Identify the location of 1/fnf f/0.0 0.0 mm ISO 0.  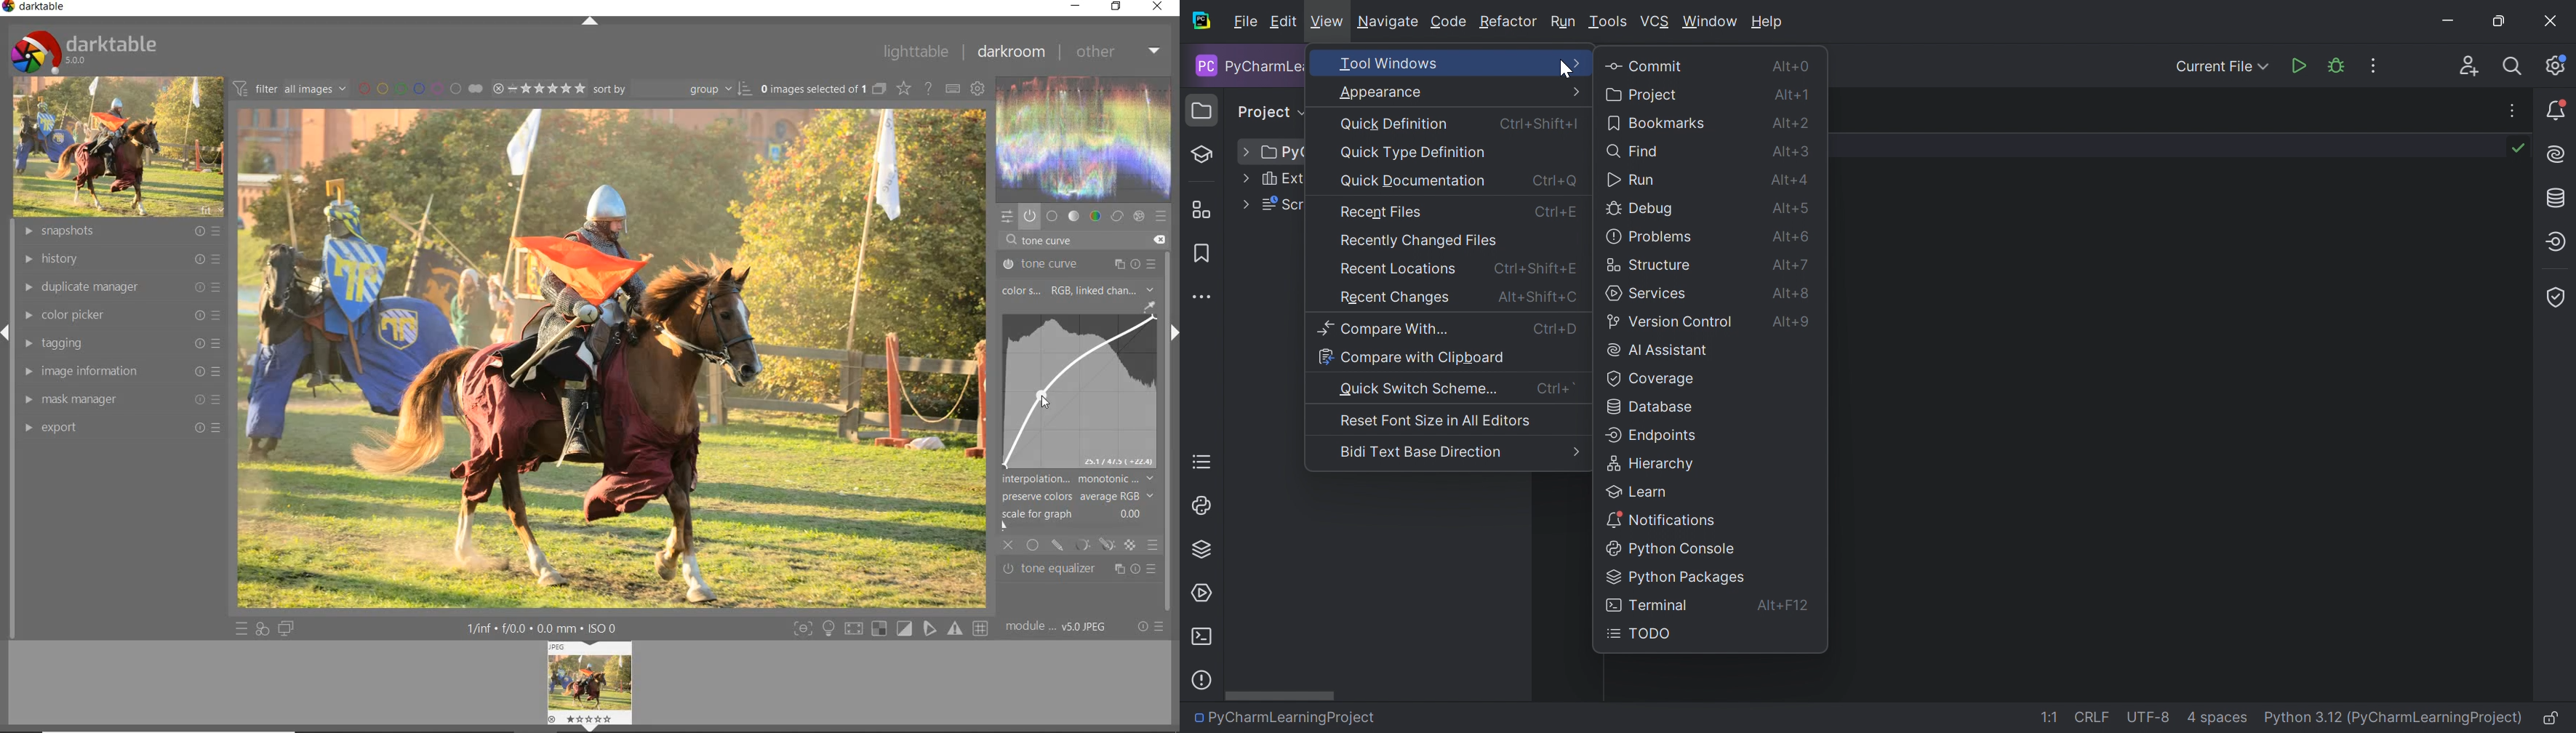
(548, 628).